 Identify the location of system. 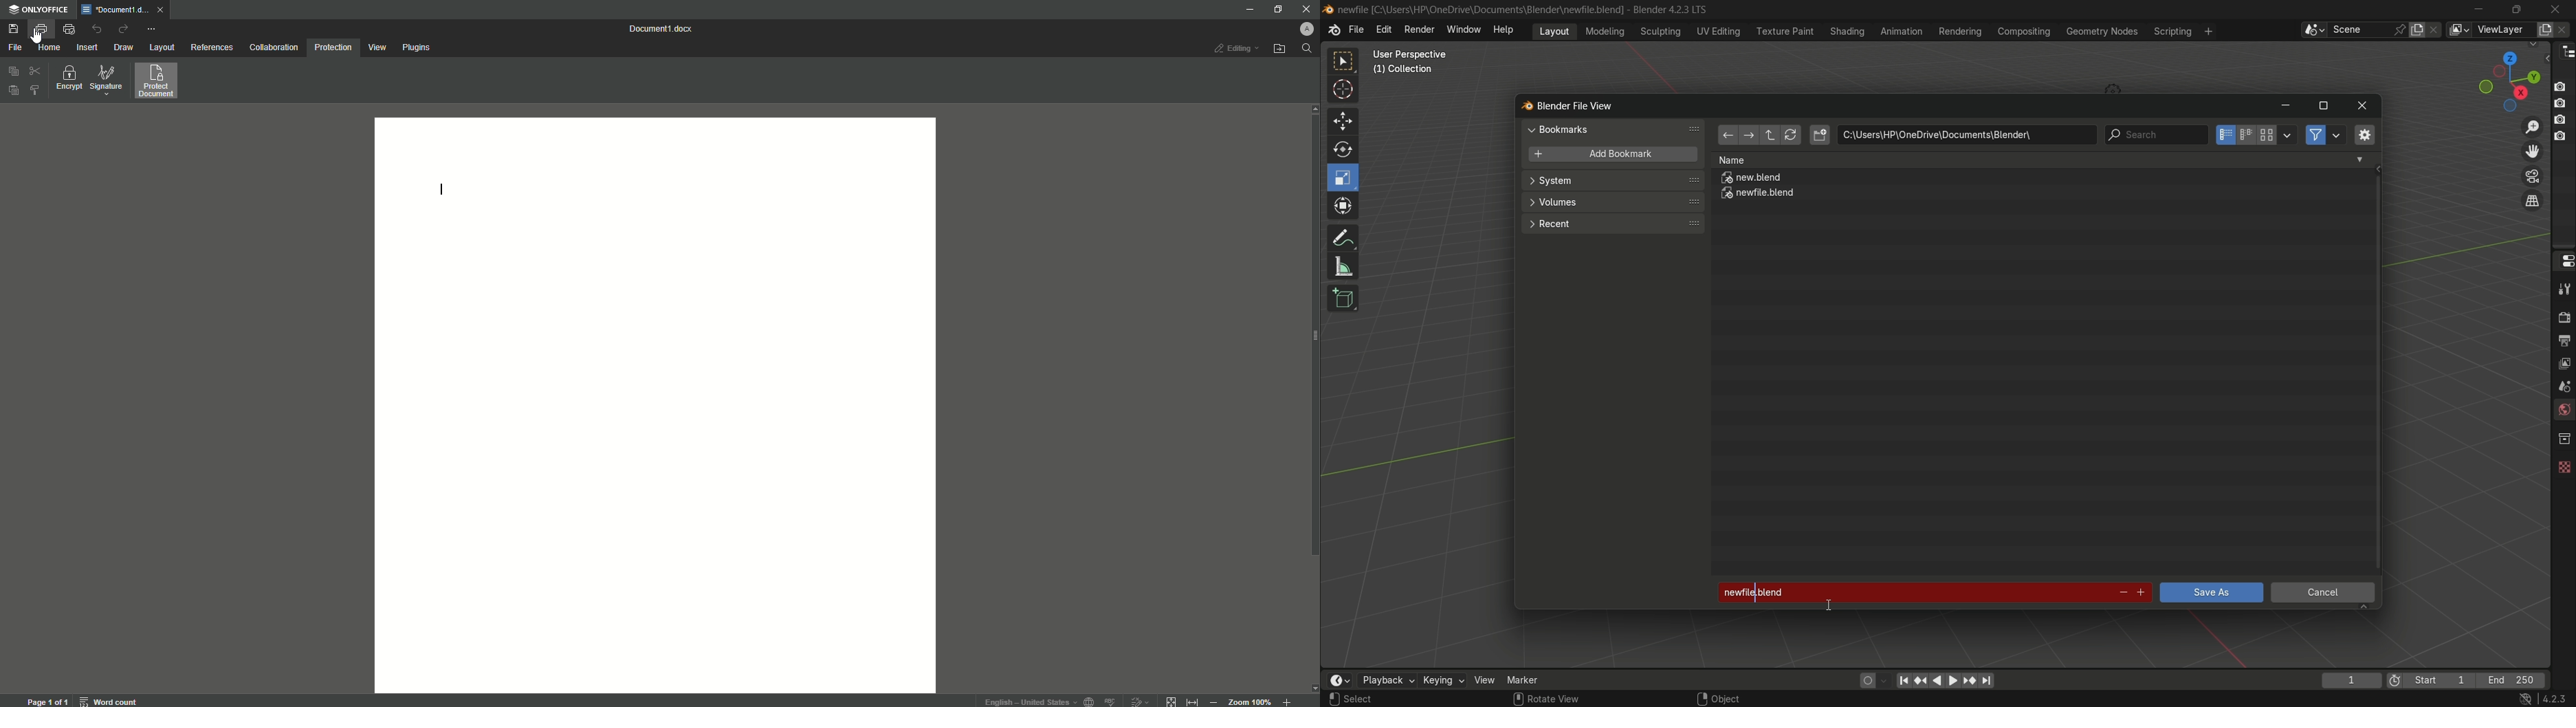
(1613, 182).